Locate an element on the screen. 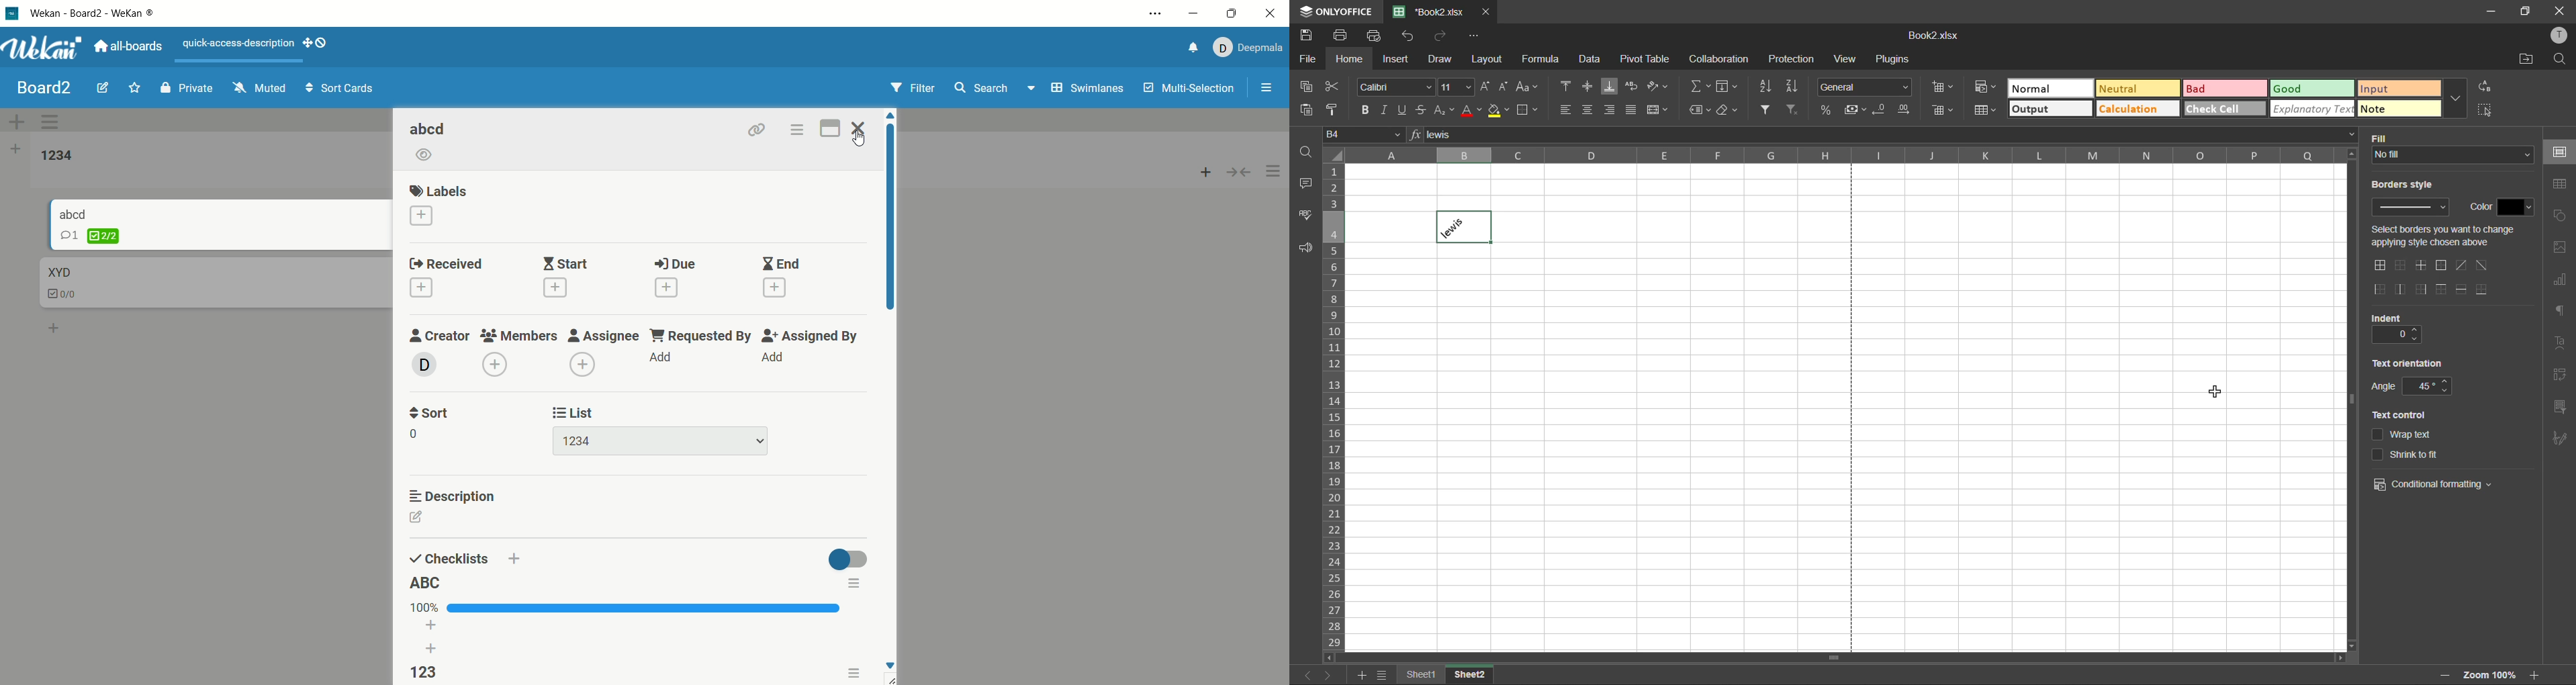  clear filter is located at coordinates (1793, 110).